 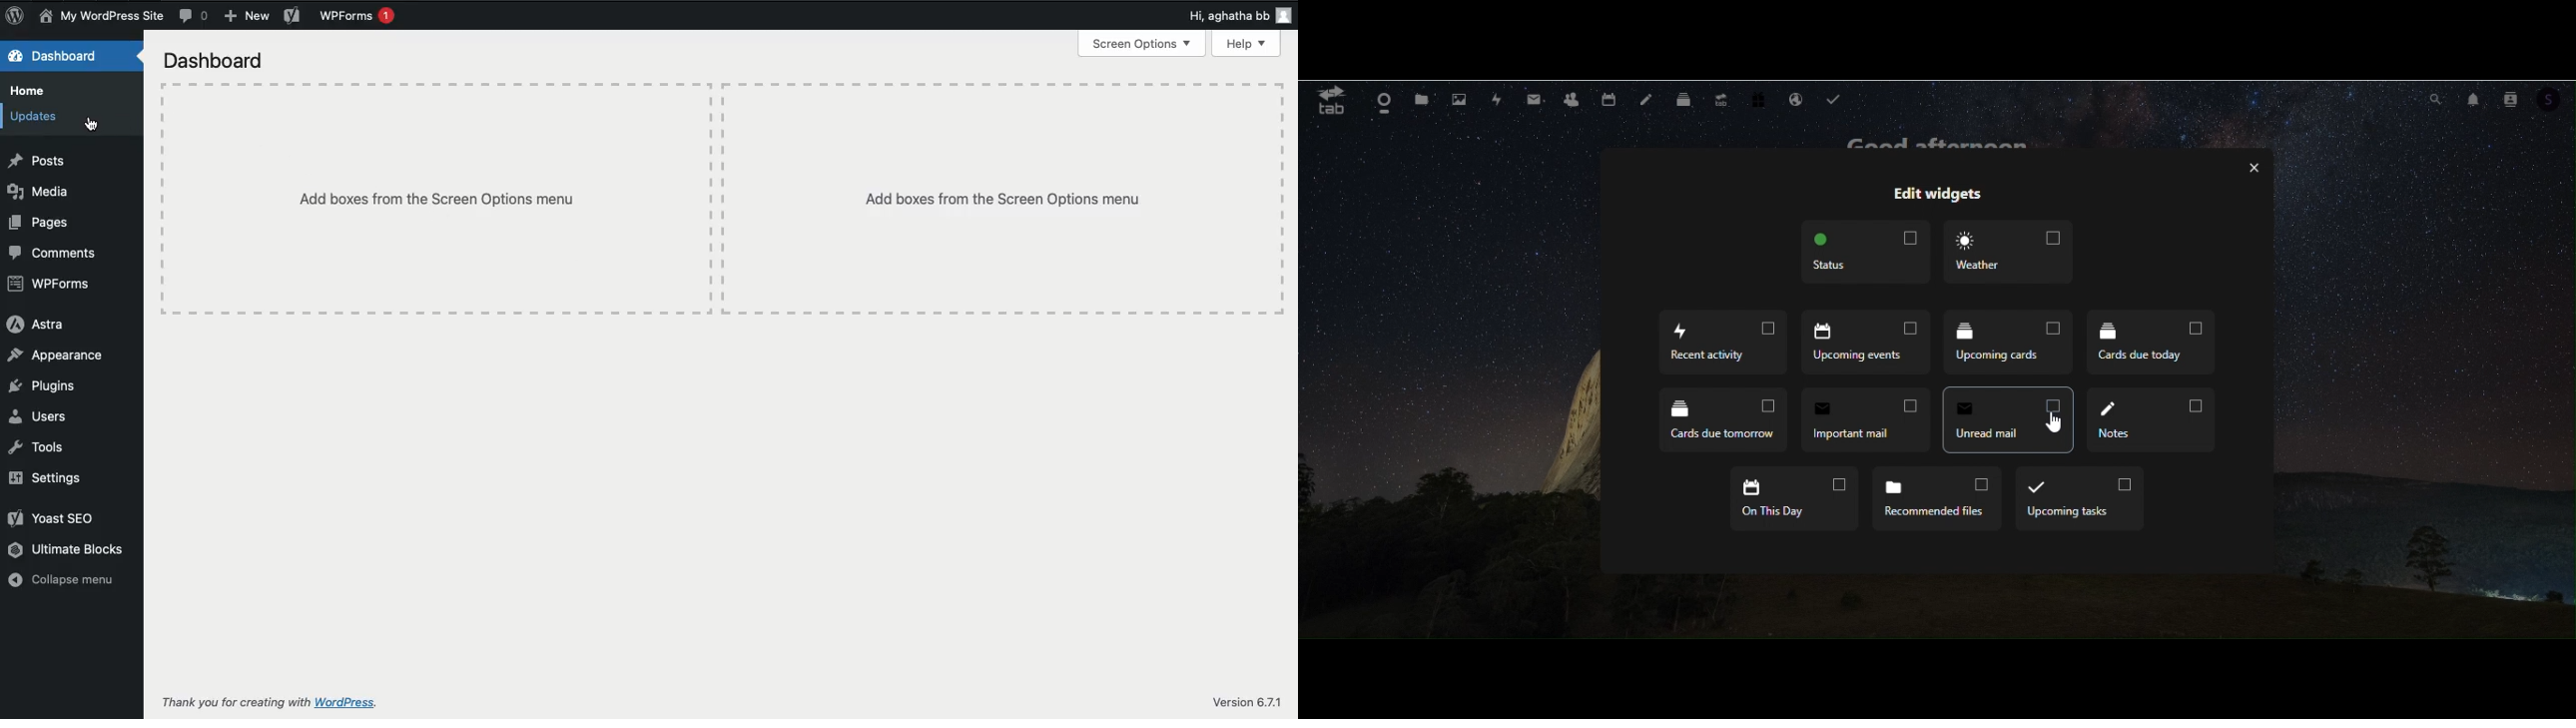 I want to click on Dashboard, so click(x=214, y=60).